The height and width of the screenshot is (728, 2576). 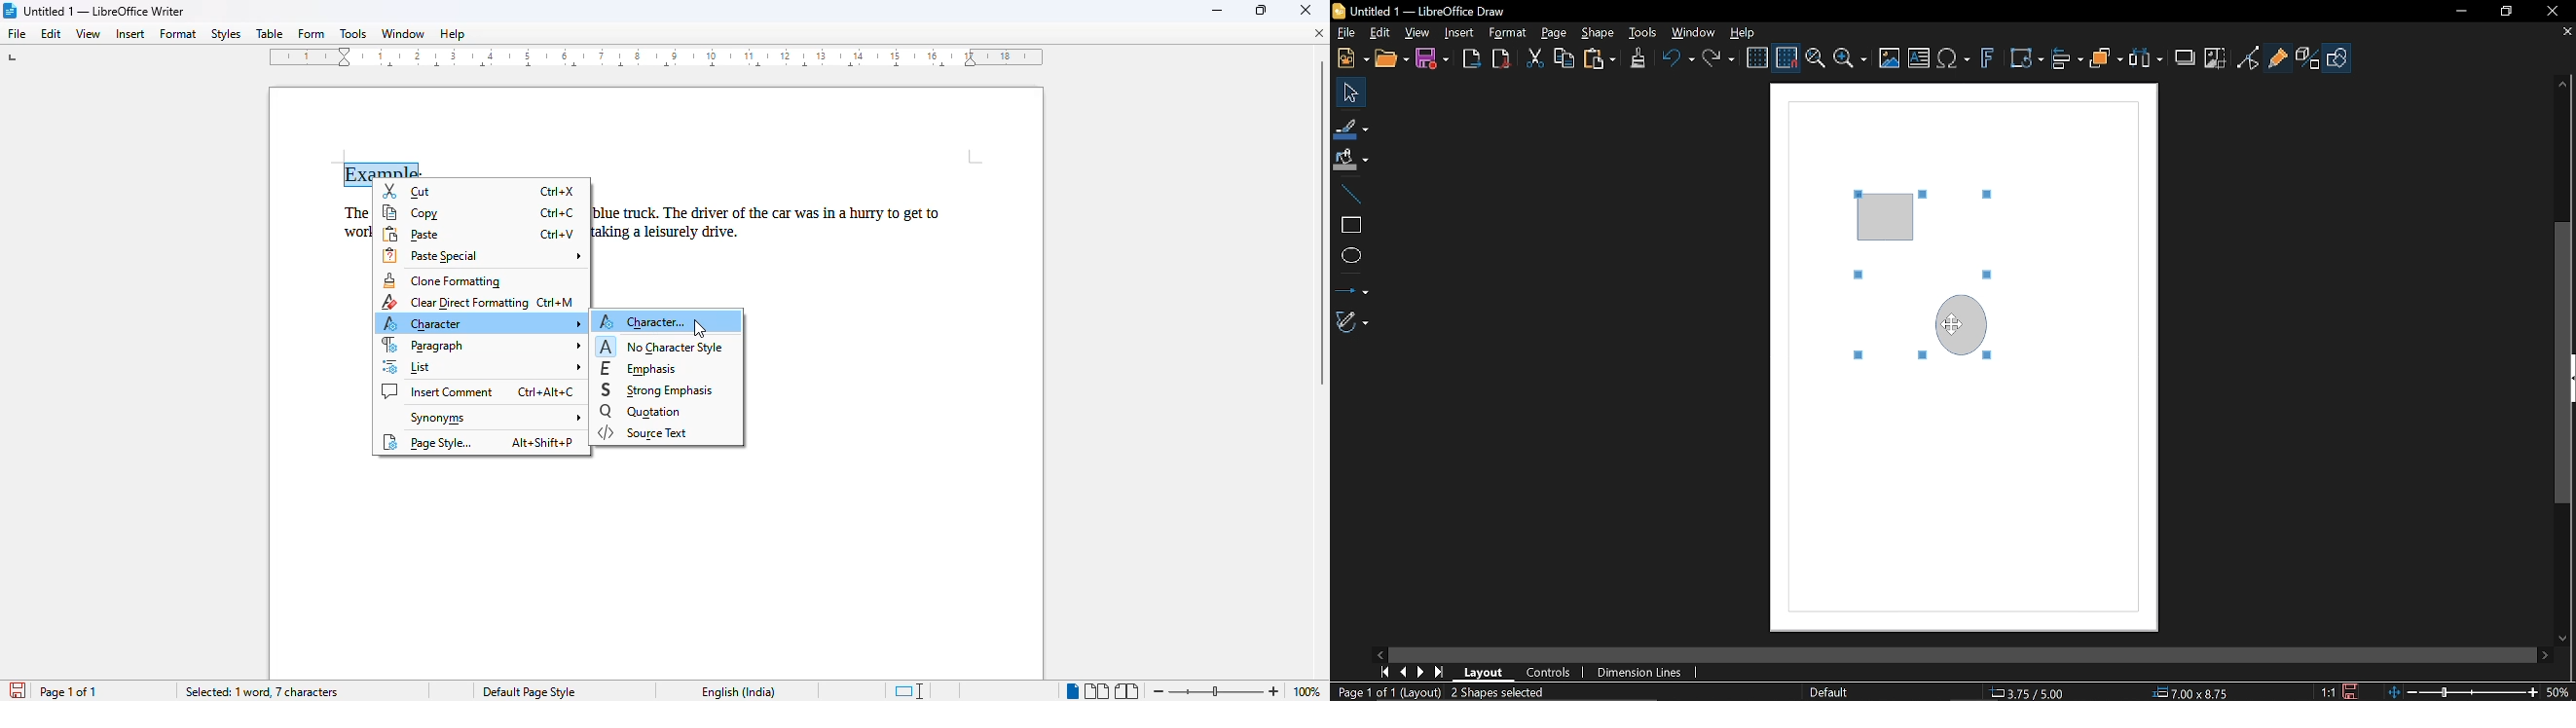 I want to click on Move left, so click(x=1376, y=653).